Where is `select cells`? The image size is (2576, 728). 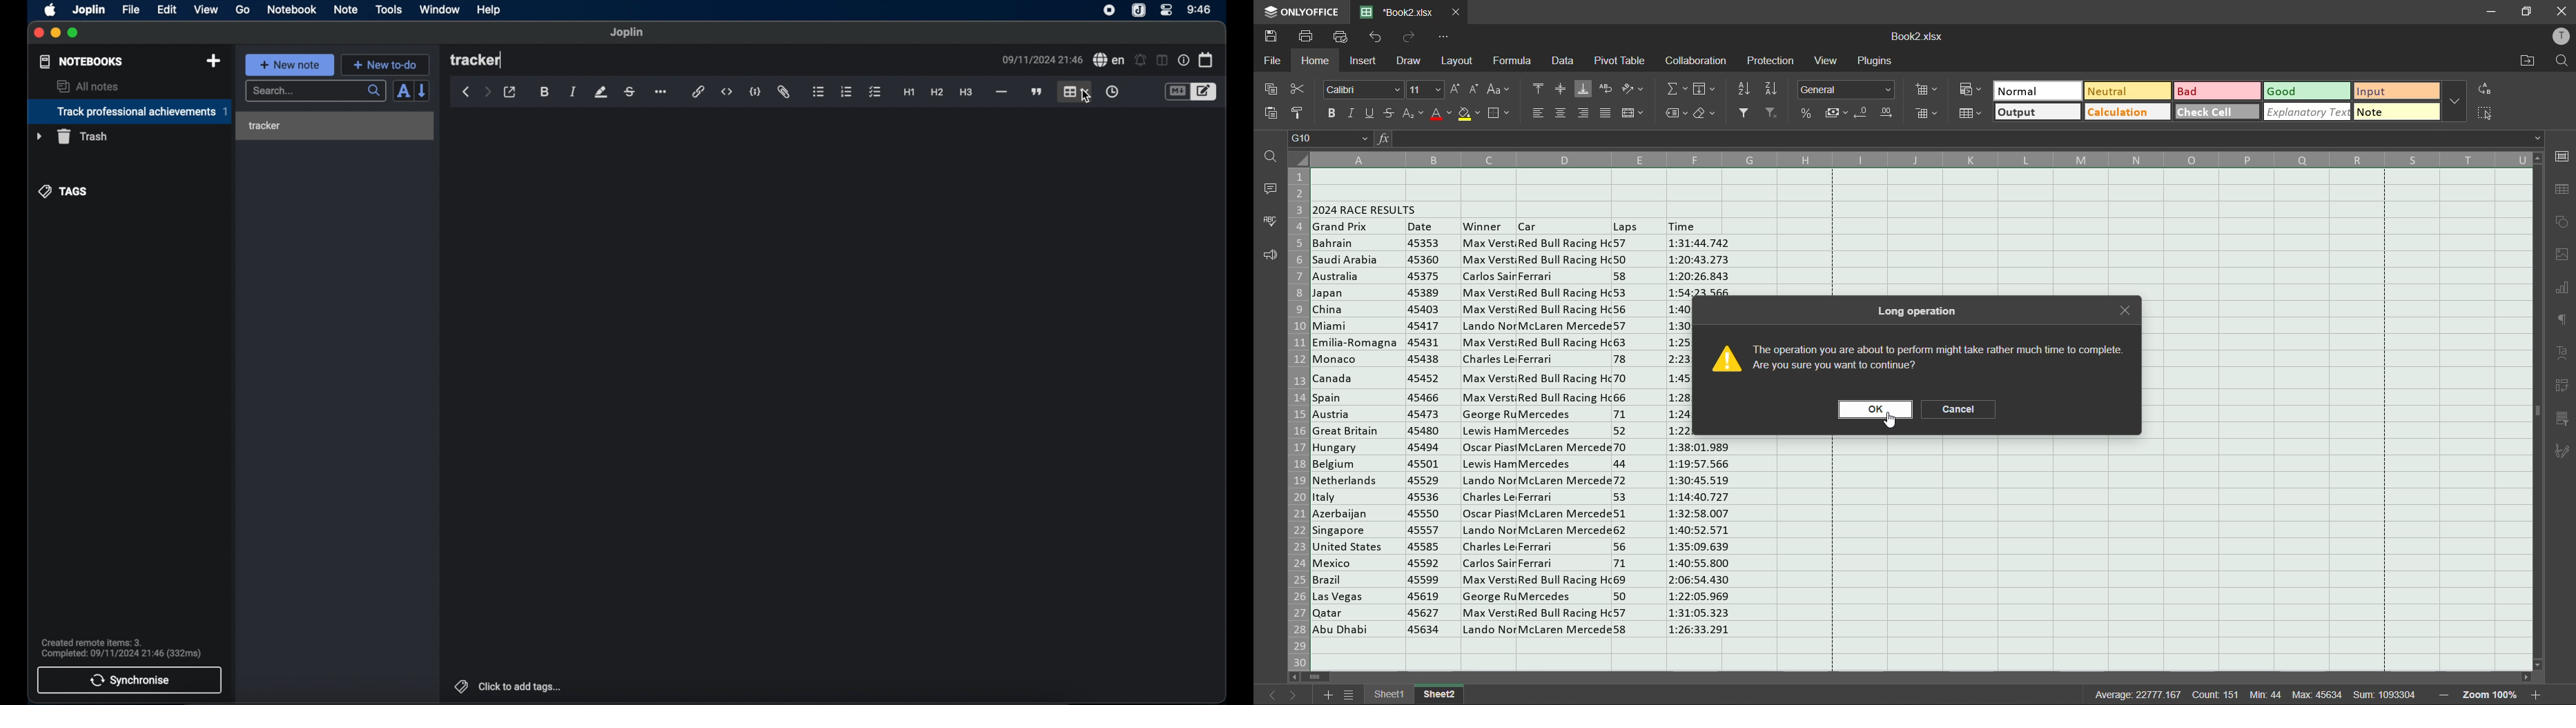
select cells is located at coordinates (2485, 117).